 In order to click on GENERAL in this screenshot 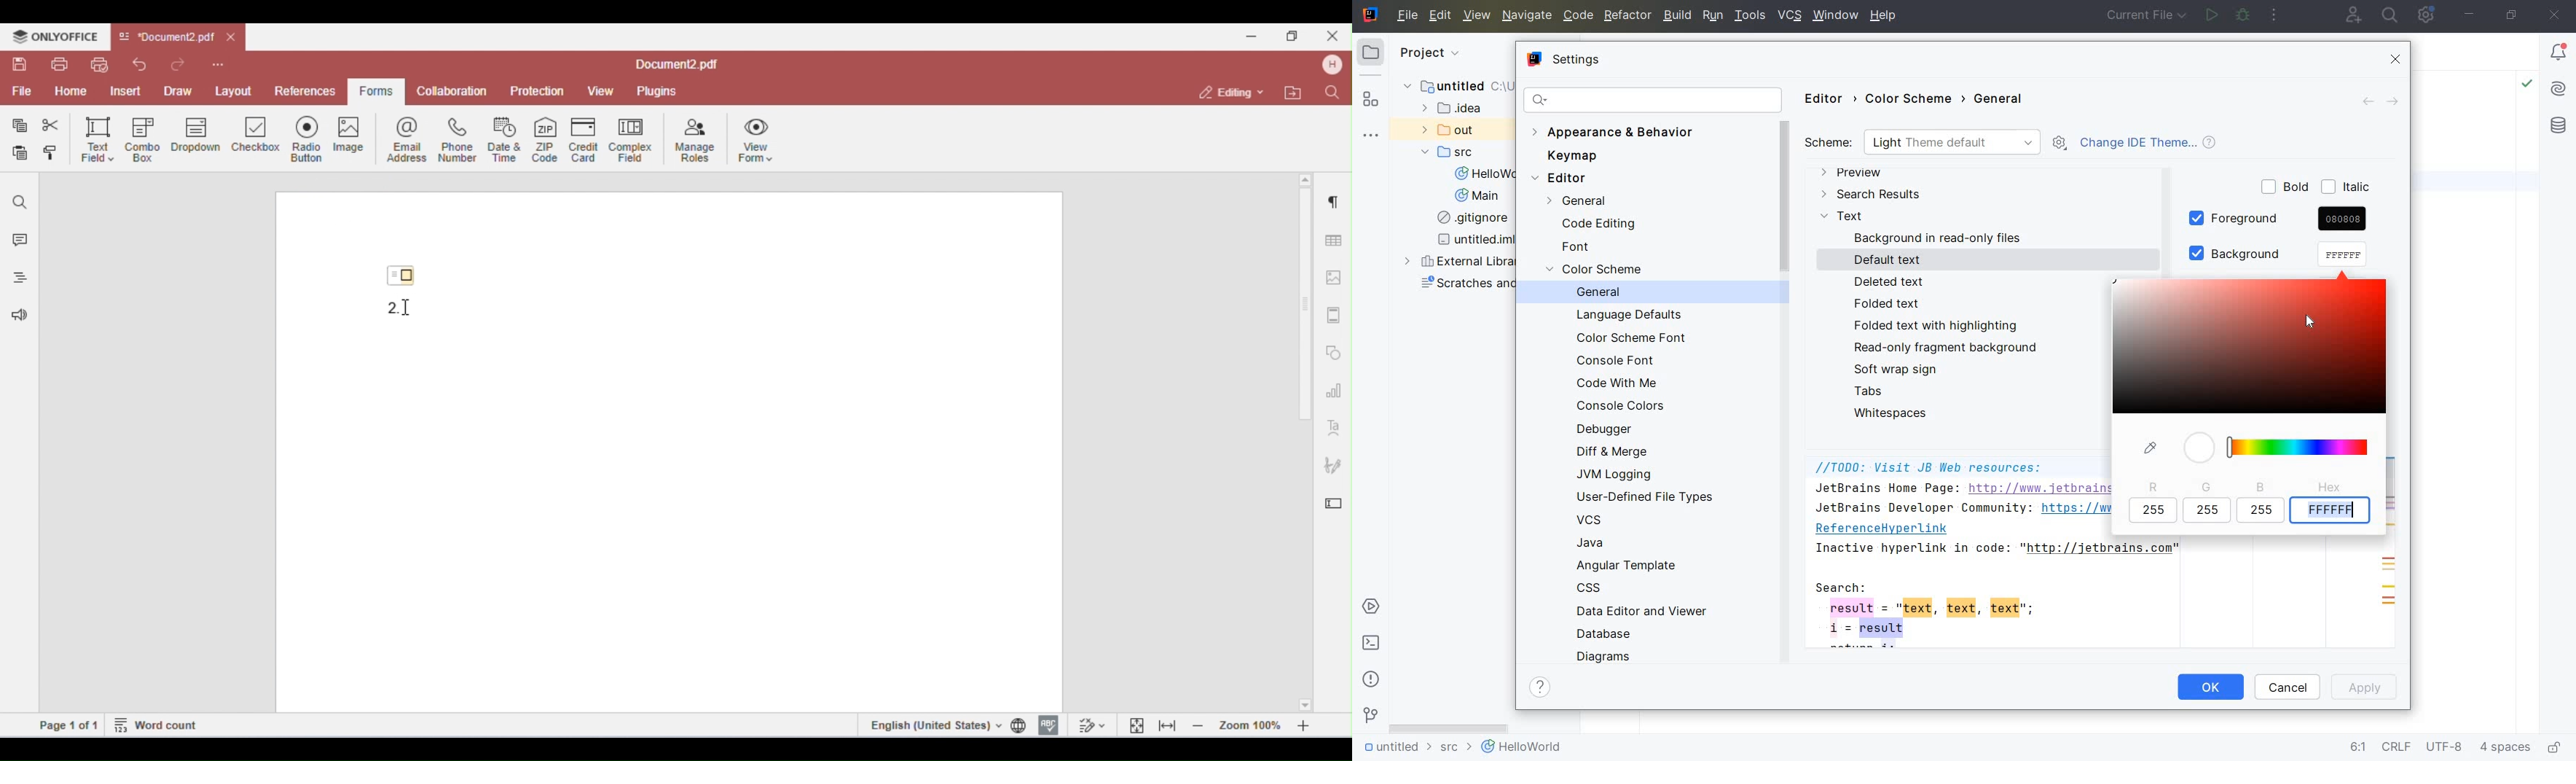, I will do `click(1608, 293)`.